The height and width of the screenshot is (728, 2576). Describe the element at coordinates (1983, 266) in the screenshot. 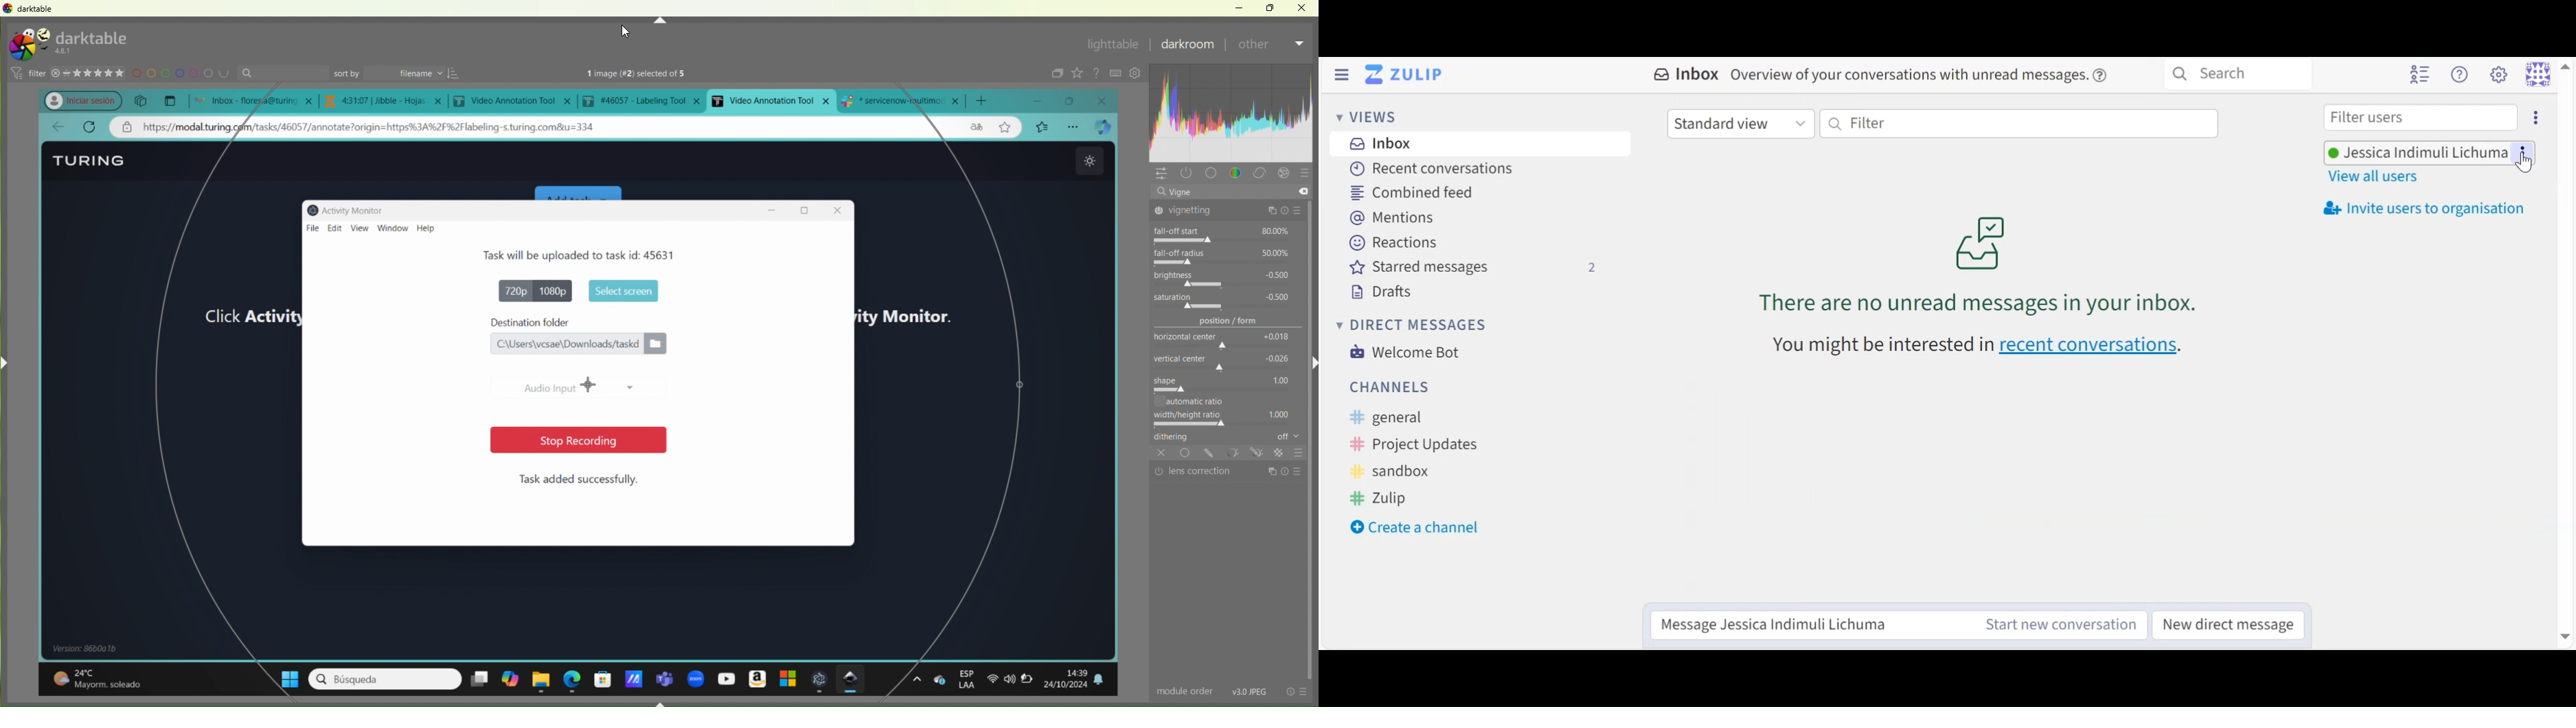

I see `no unread message in your inboxa` at that location.